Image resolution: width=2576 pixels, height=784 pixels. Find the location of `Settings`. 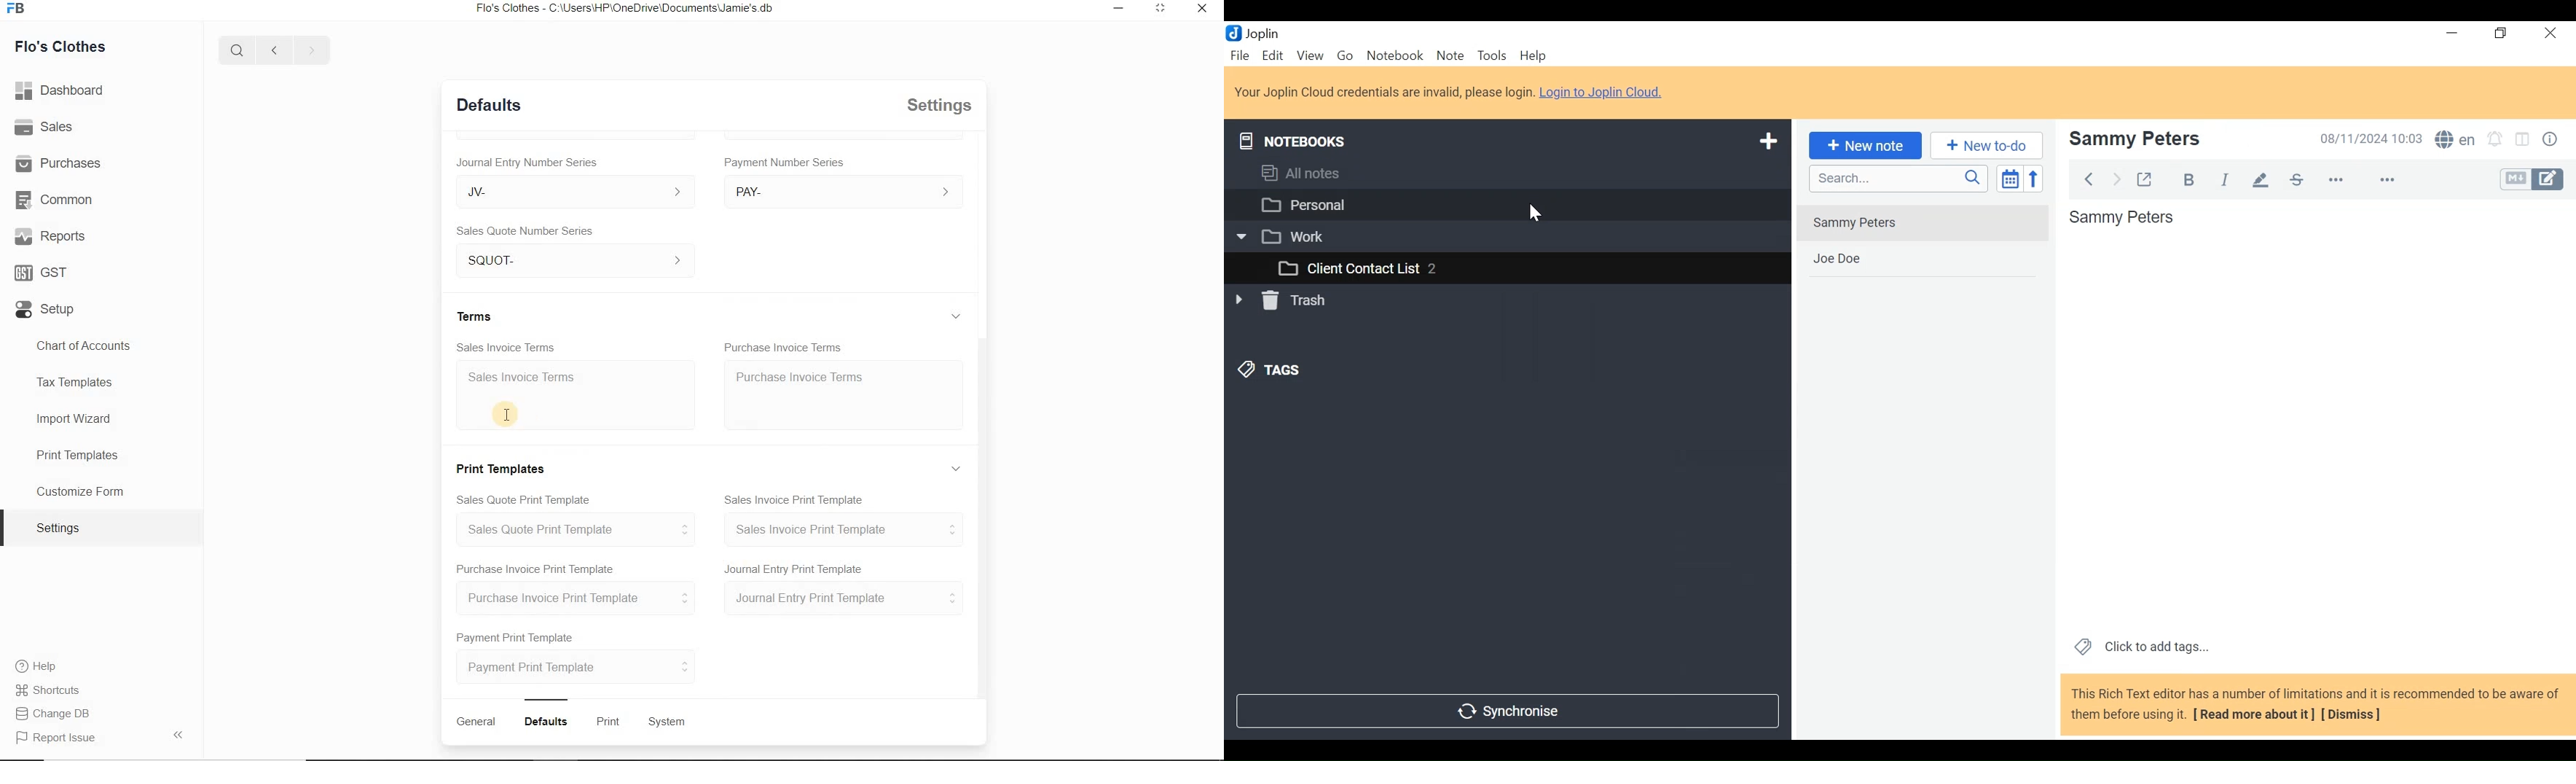

Settings is located at coordinates (101, 527).